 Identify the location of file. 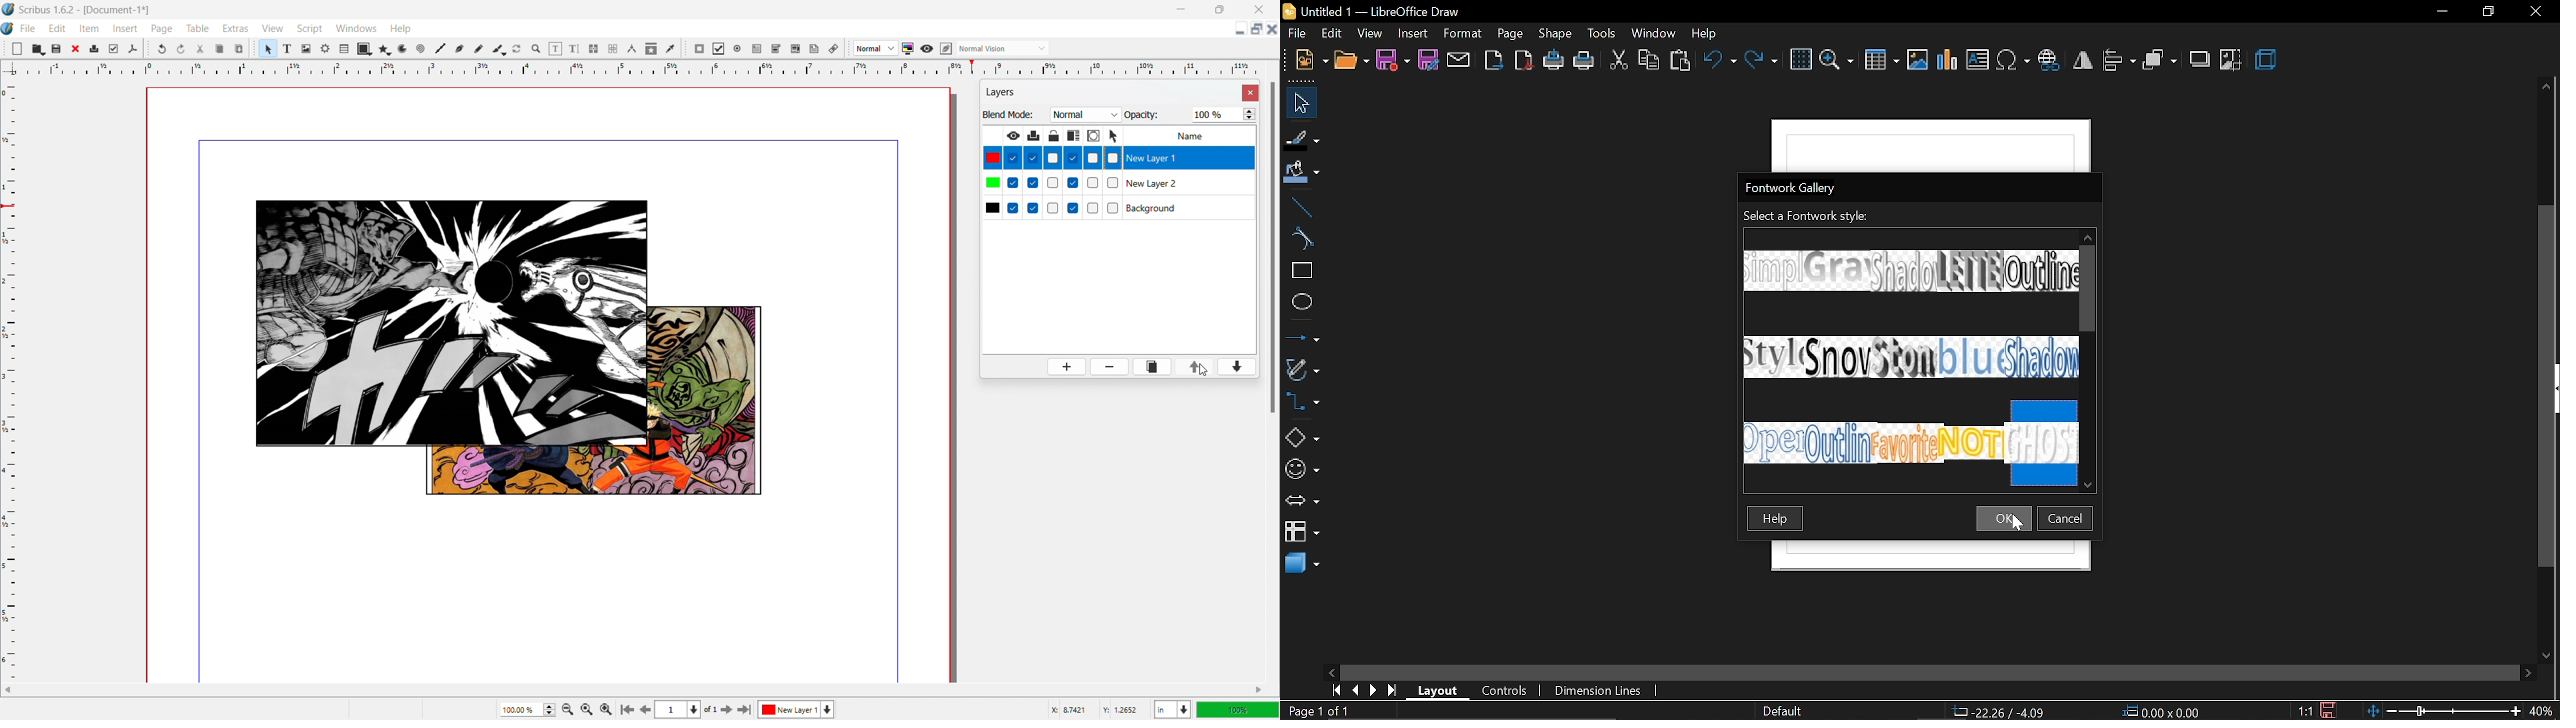
(1299, 34).